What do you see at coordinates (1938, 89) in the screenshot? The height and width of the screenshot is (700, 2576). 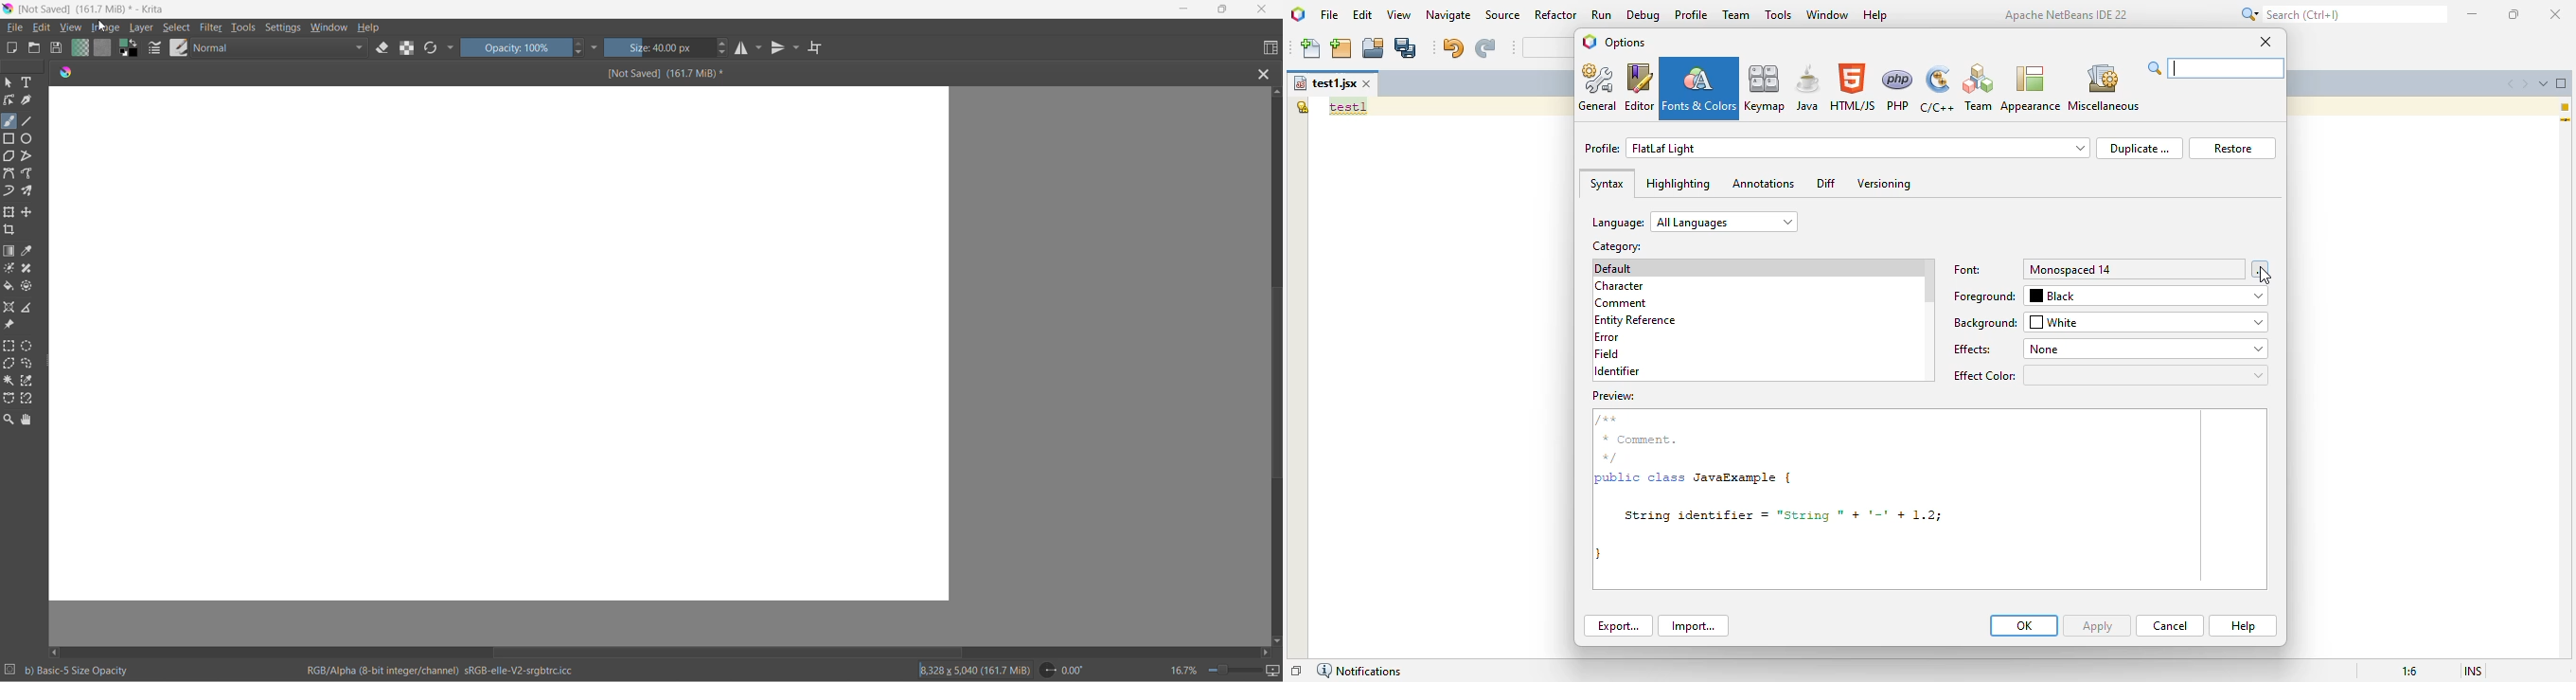 I see `C/C++` at bounding box center [1938, 89].